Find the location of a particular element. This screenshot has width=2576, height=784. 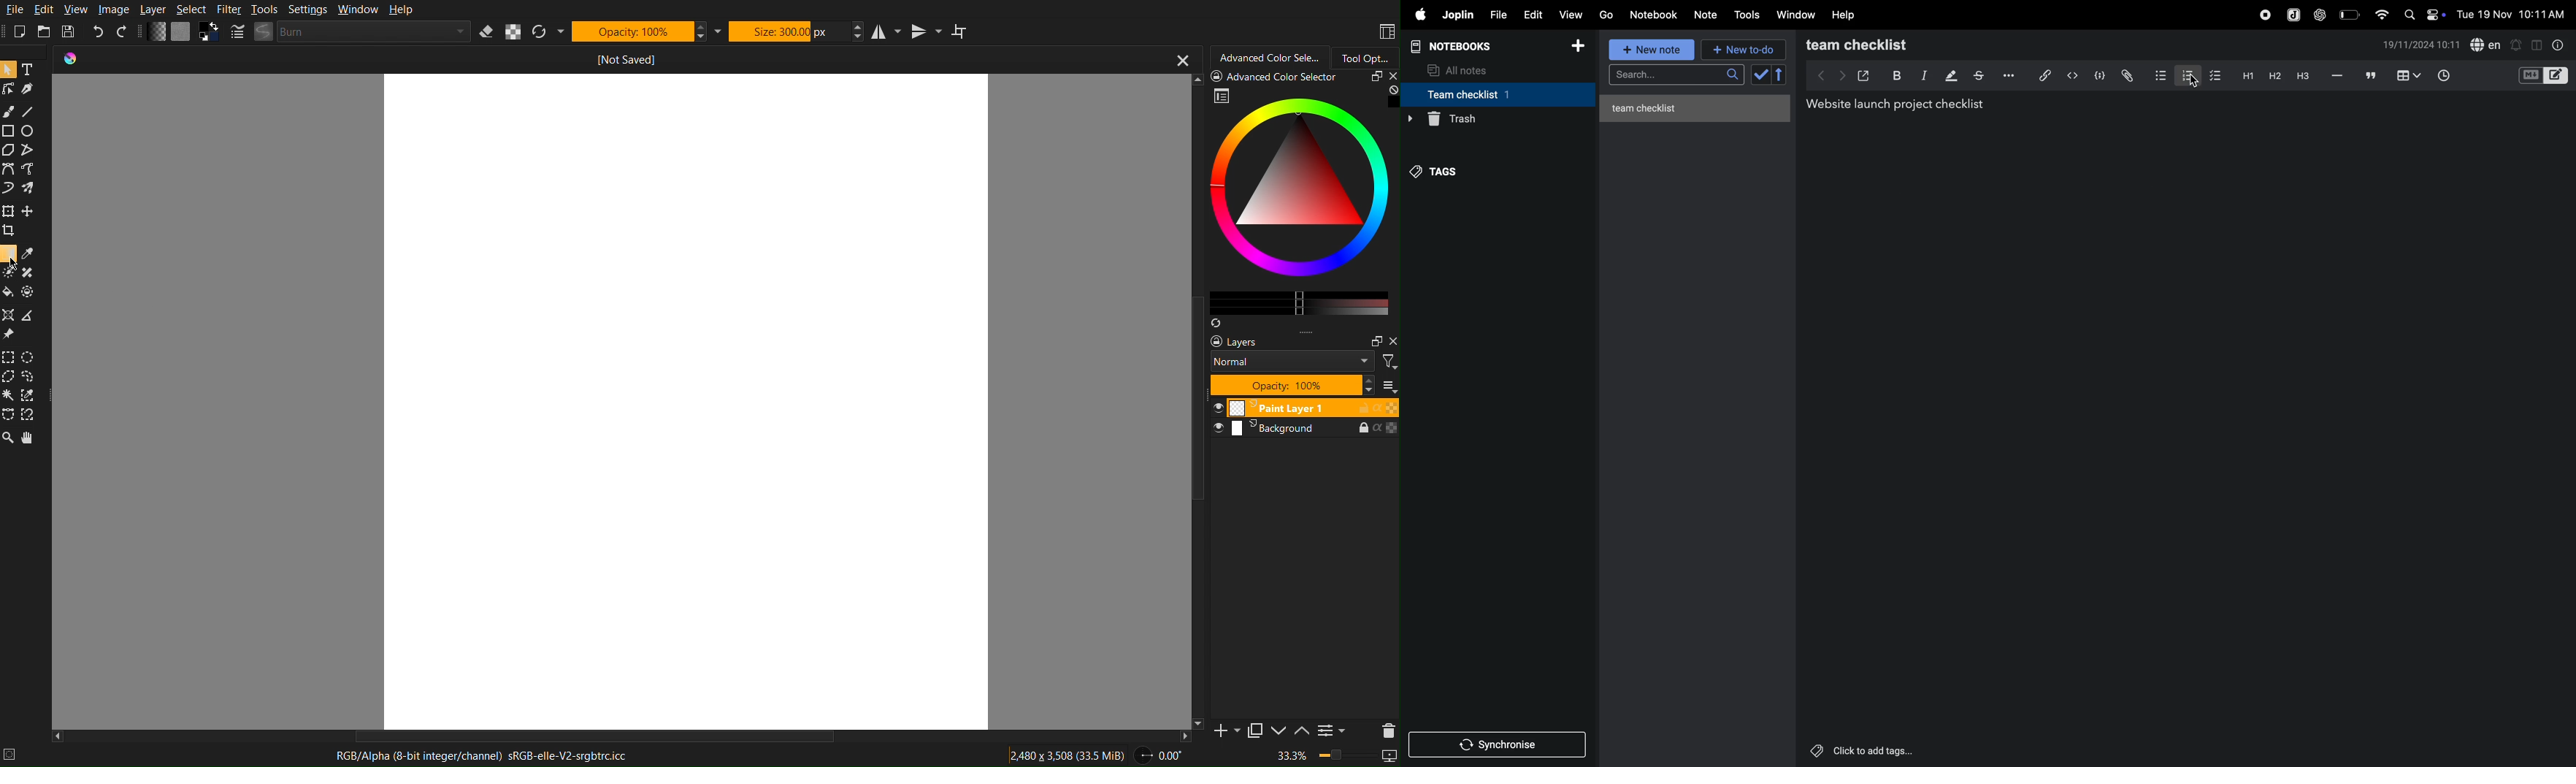

Gradient Tool is located at coordinates (9, 253).